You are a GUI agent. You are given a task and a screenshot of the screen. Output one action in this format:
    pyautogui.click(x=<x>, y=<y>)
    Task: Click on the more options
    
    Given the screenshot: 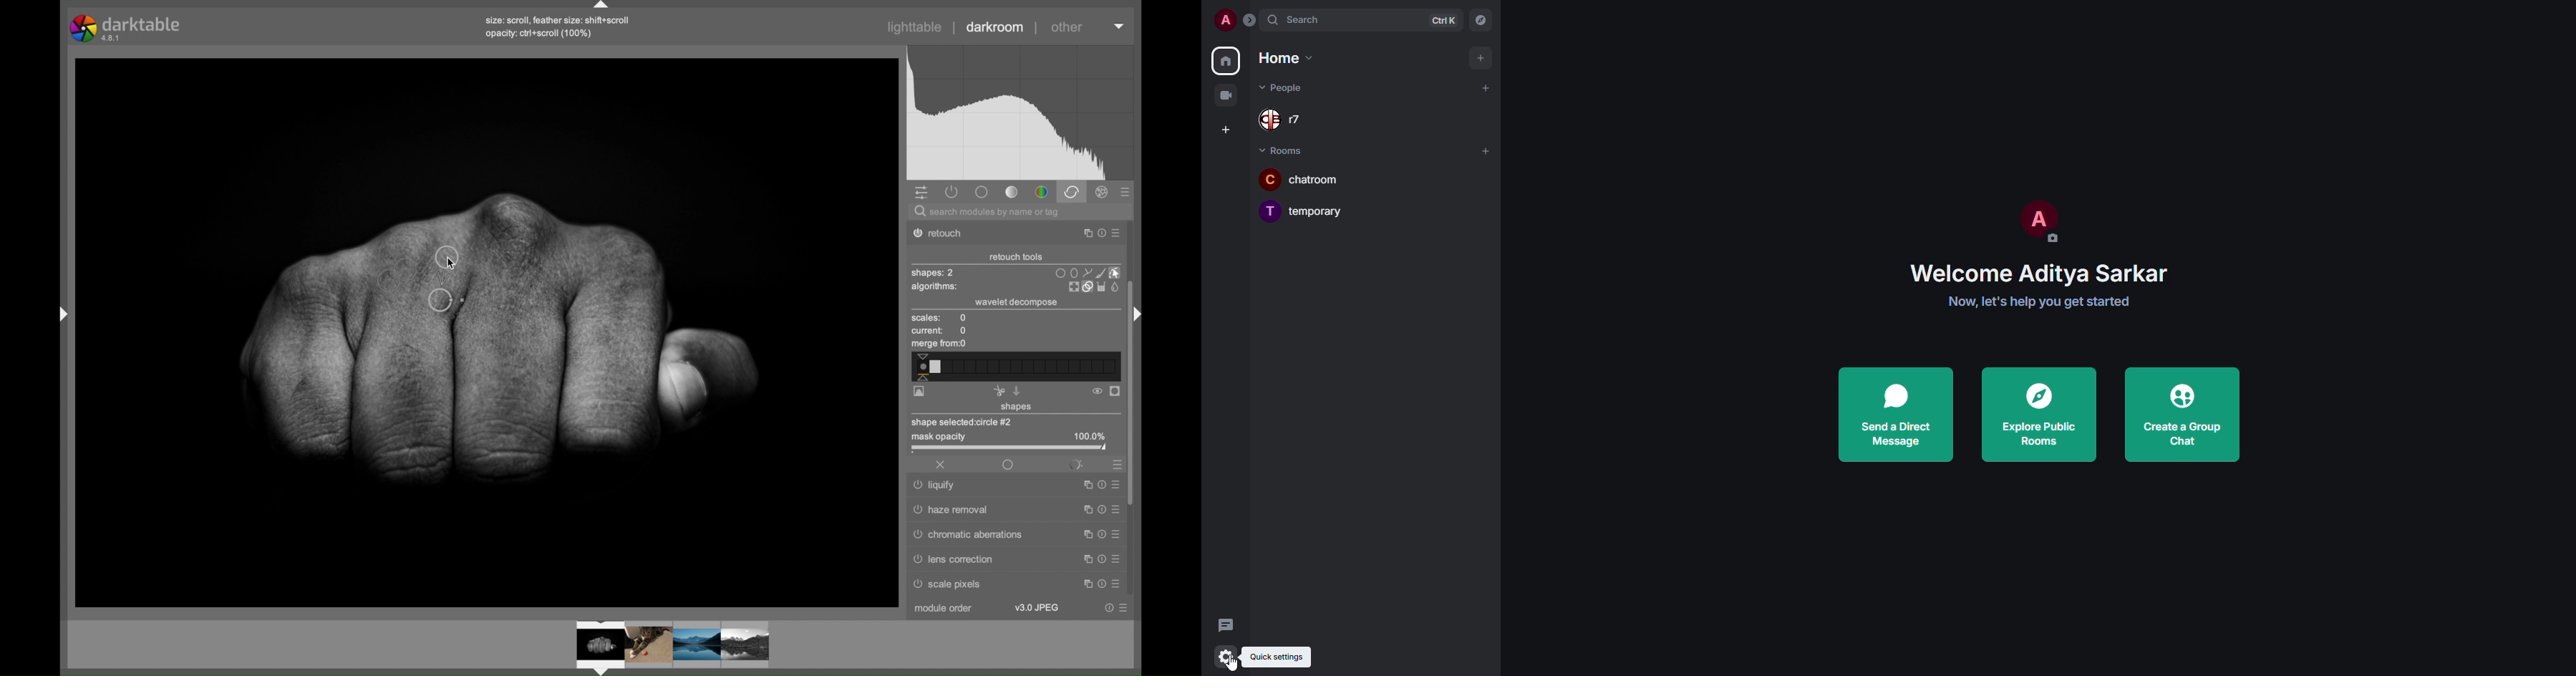 What is the action you would take?
    pyautogui.click(x=1123, y=608)
    